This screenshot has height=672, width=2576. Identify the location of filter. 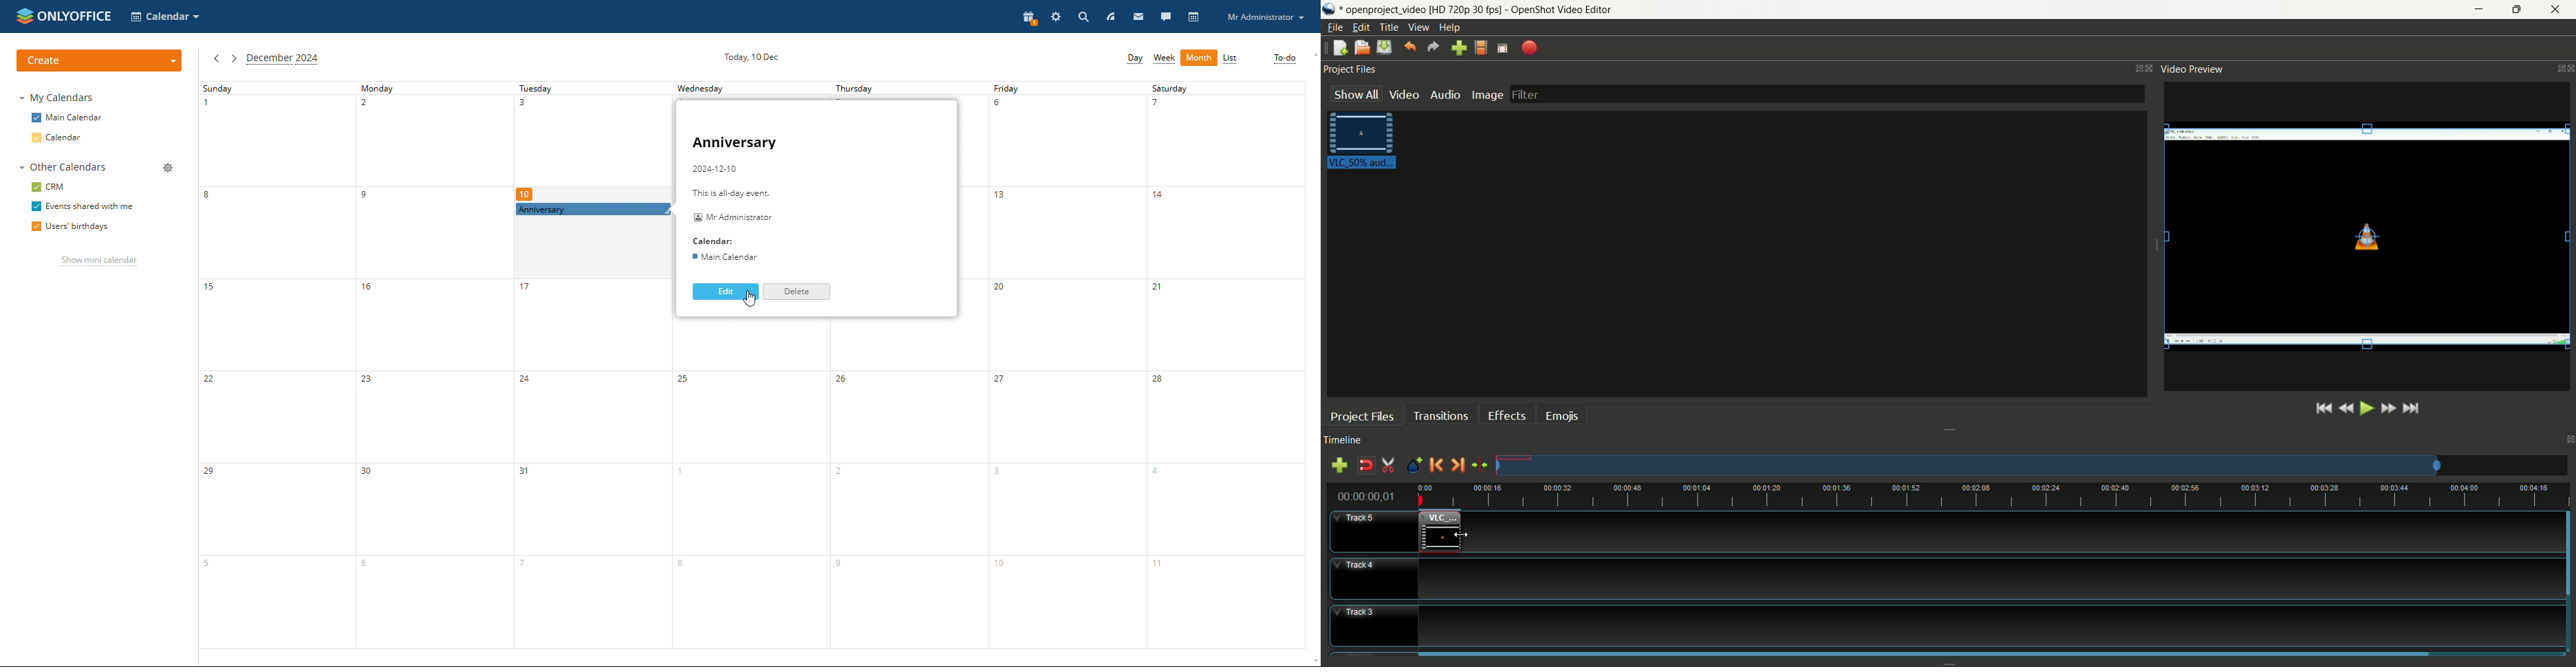
(1828, 94).